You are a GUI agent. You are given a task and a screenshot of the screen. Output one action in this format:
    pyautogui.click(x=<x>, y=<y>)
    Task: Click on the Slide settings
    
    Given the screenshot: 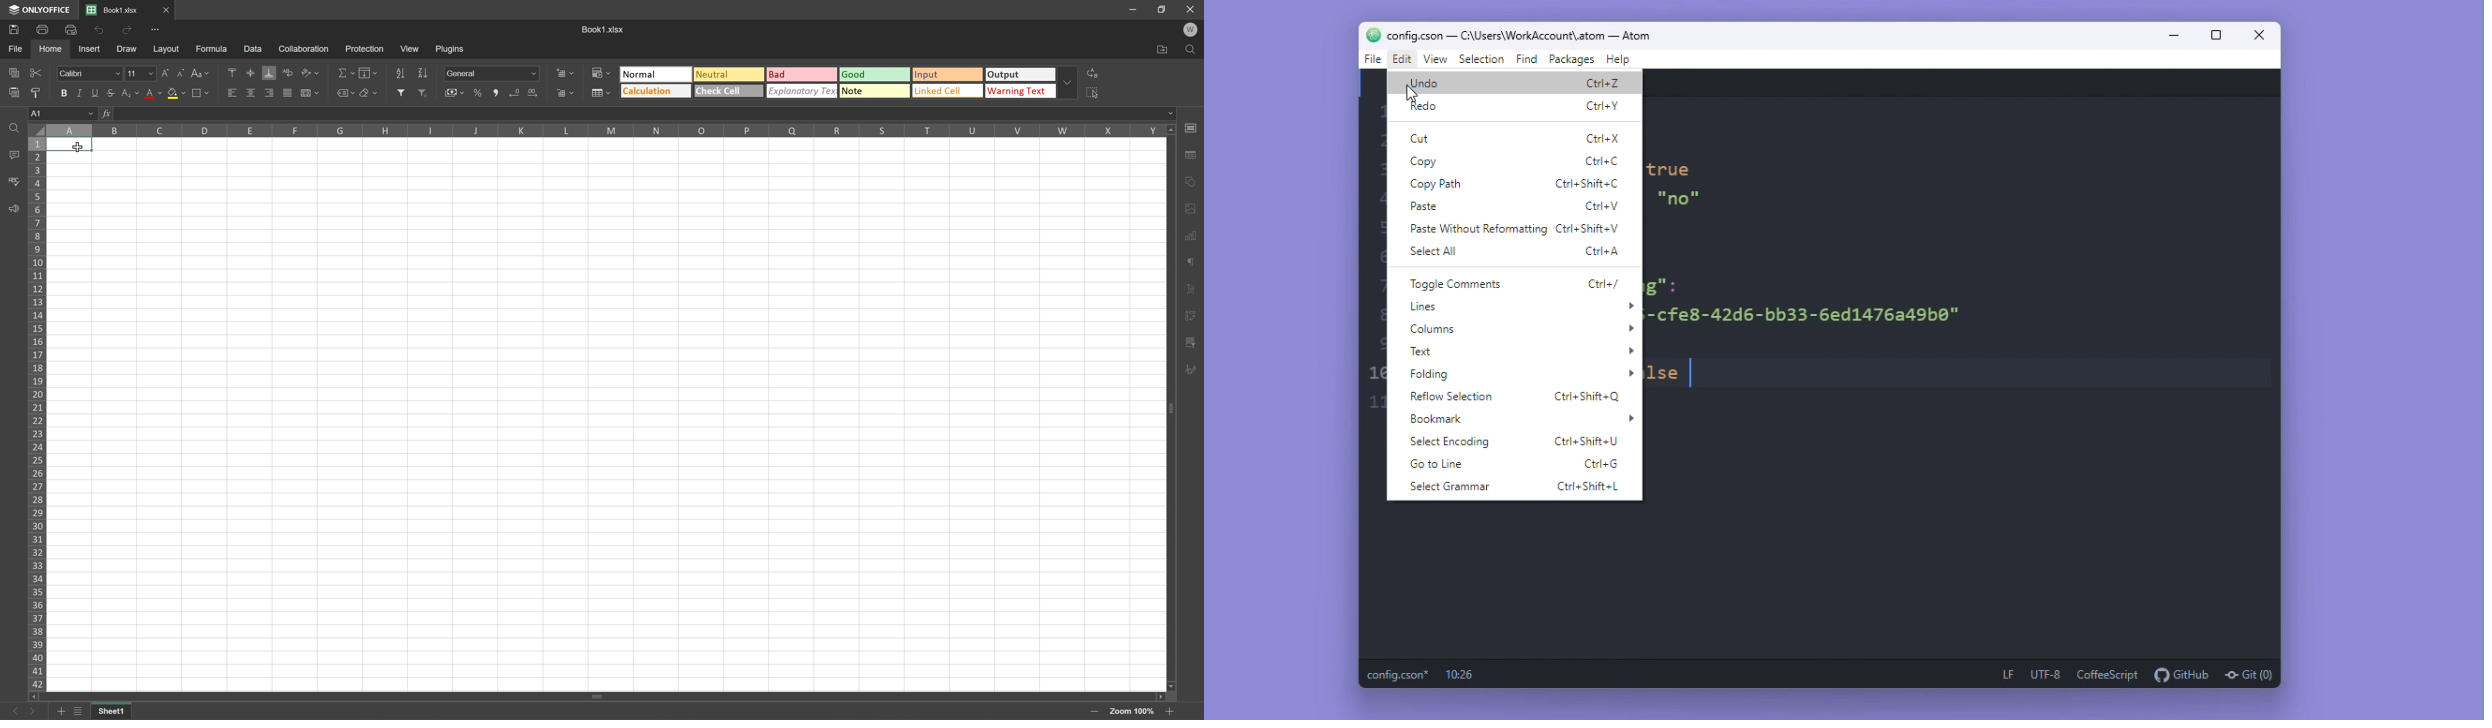 What is the action you would take?
    pyautogui.click(x=1193, y=128)
    